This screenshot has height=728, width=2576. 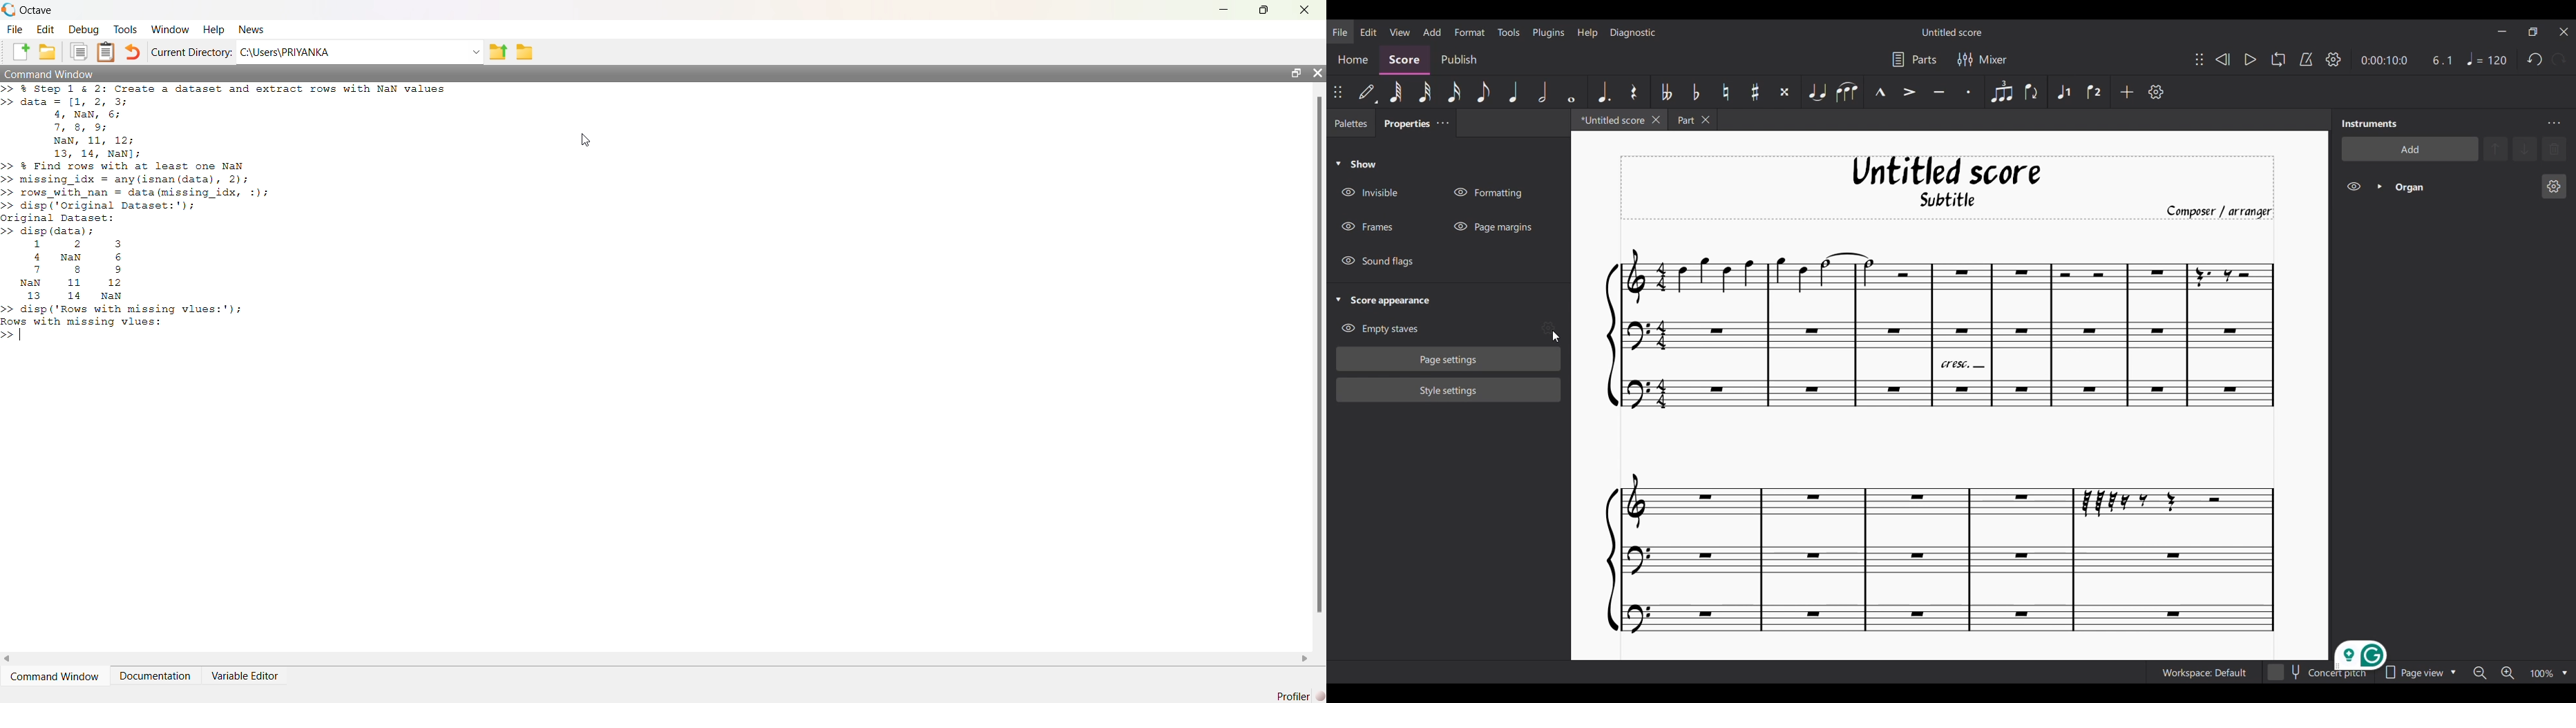 What do you see at coordinates (2508, 673) in the screenshot?
I see `Zoom in` at bounding box center [2508, 673].